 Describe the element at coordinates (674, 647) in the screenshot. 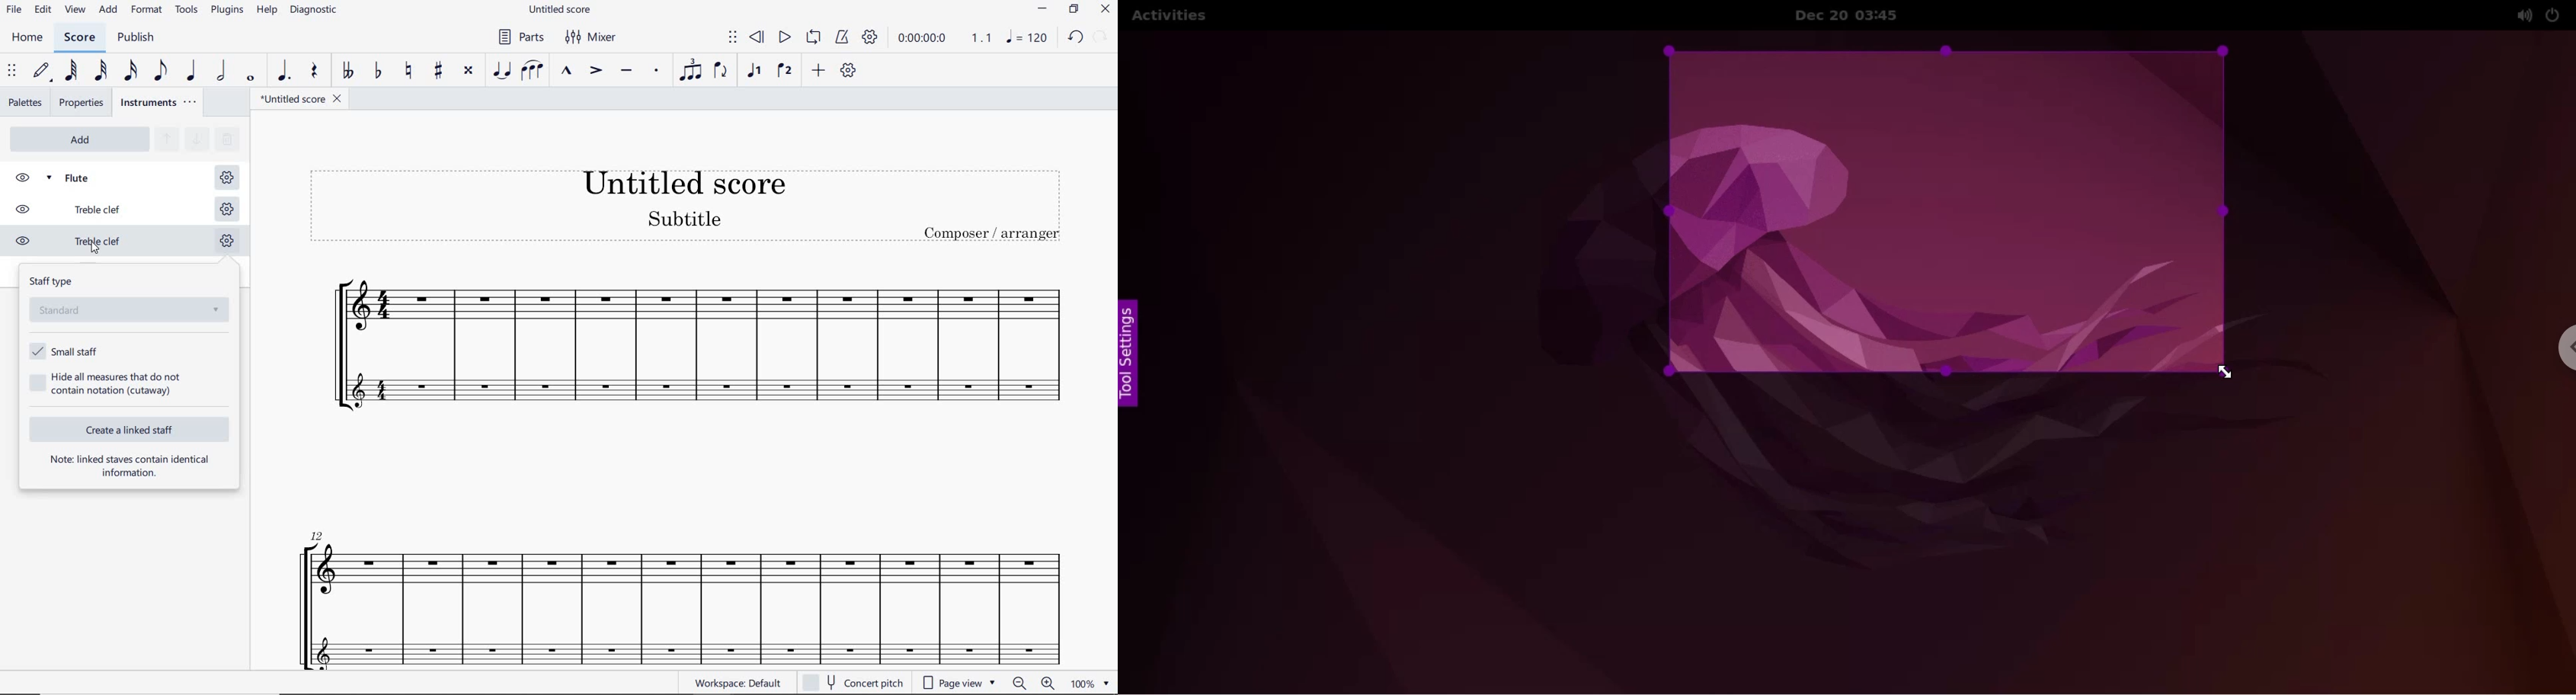

I see `OSSIA STAFF: SMALL` at that location.